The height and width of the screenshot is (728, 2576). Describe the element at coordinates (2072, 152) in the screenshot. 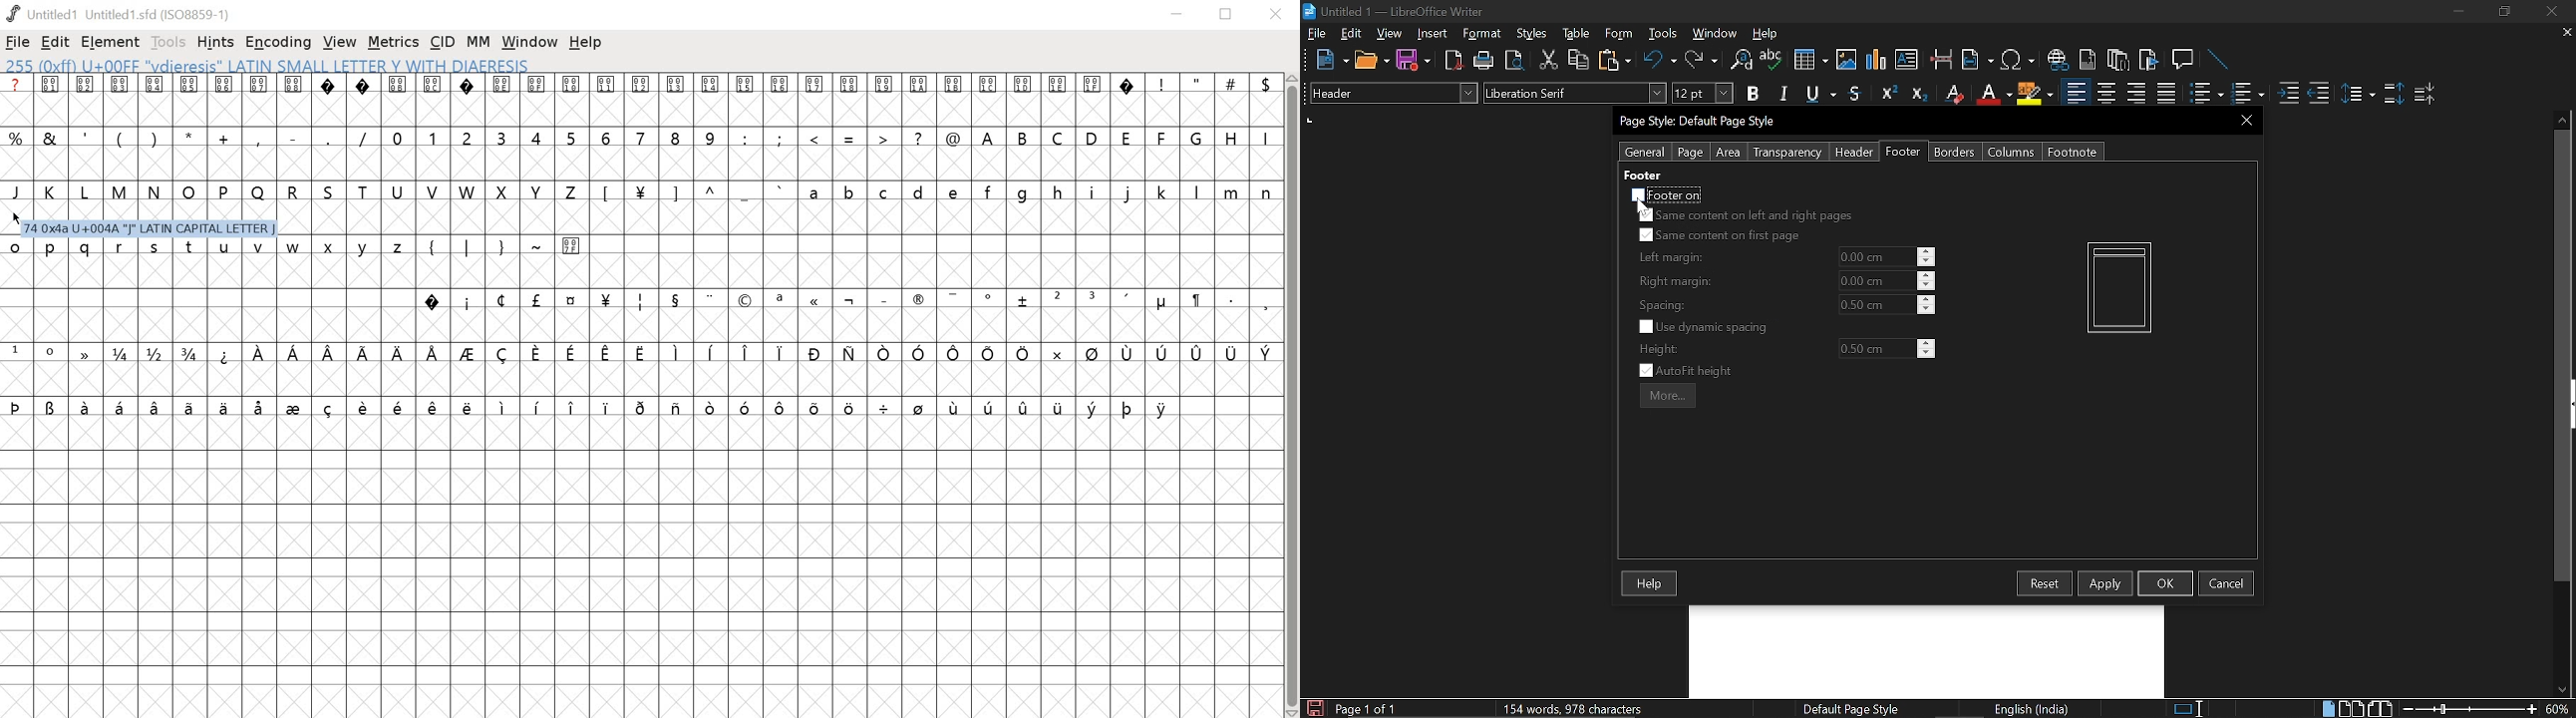

I see `Footnote` at that location.